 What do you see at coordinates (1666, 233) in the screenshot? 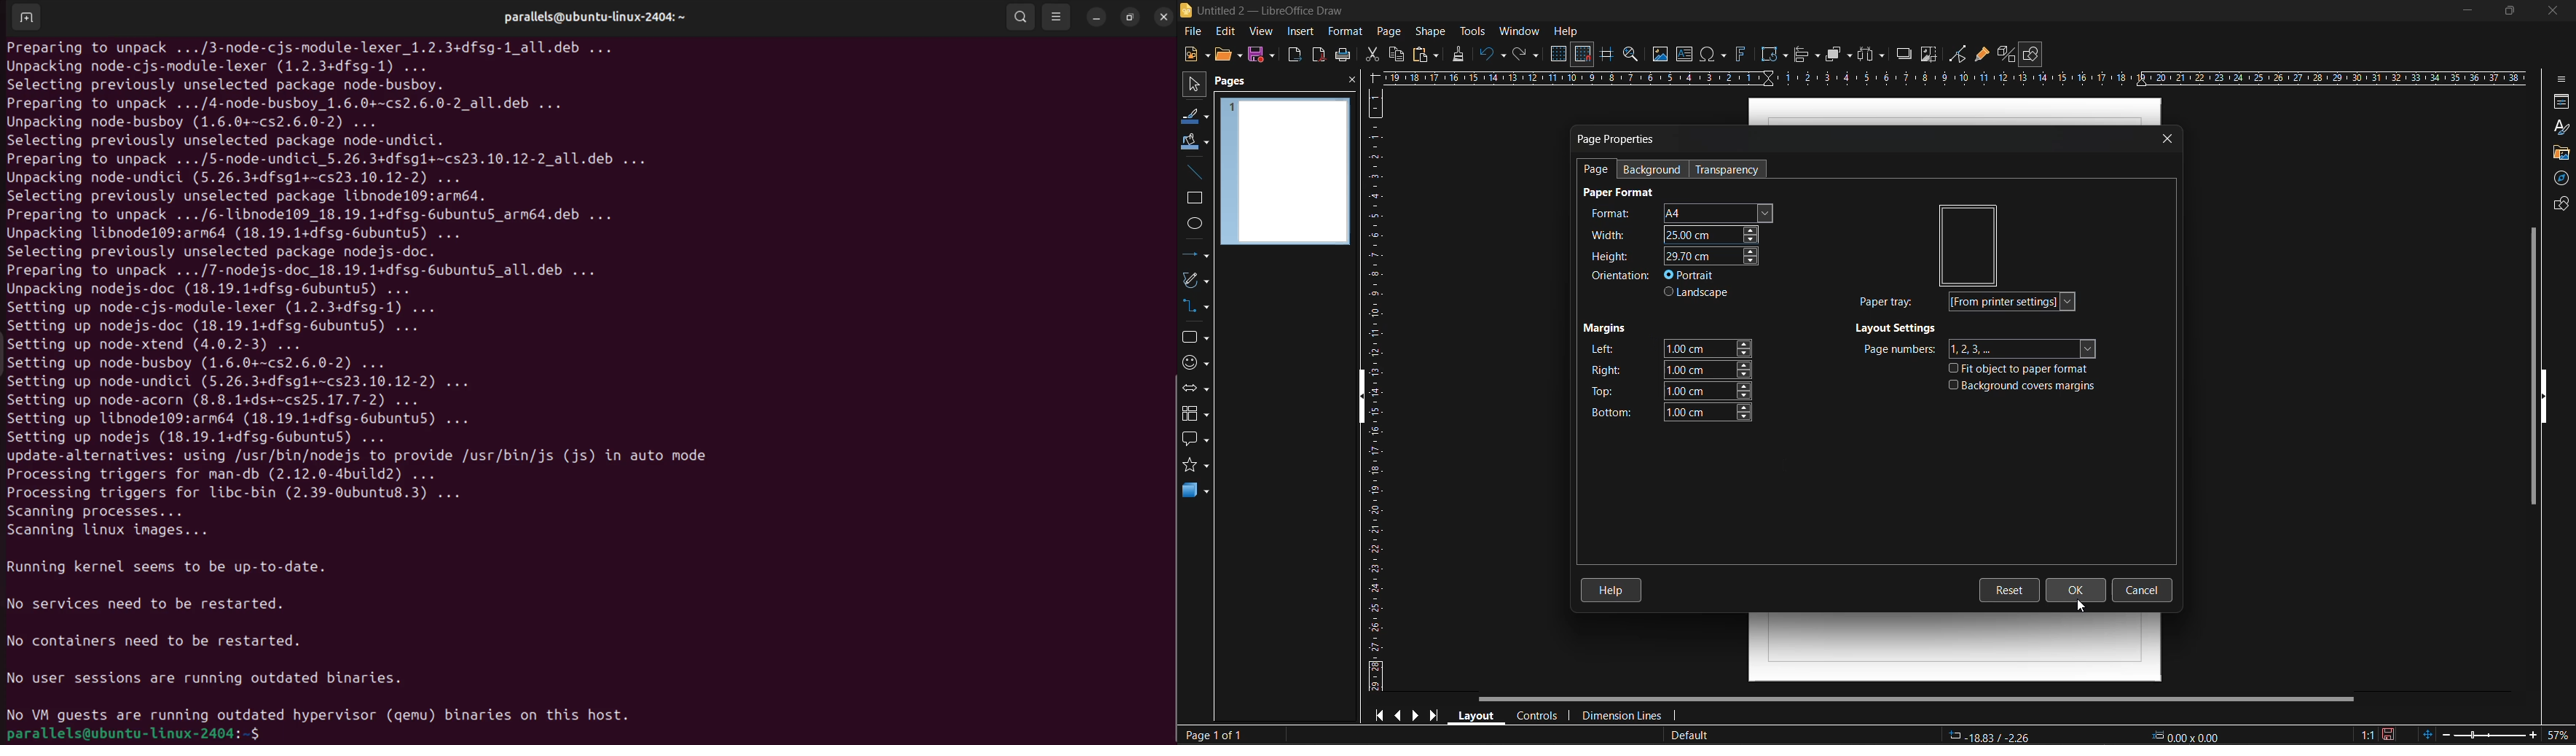
I see `width` at bounding box center [1666, 233].